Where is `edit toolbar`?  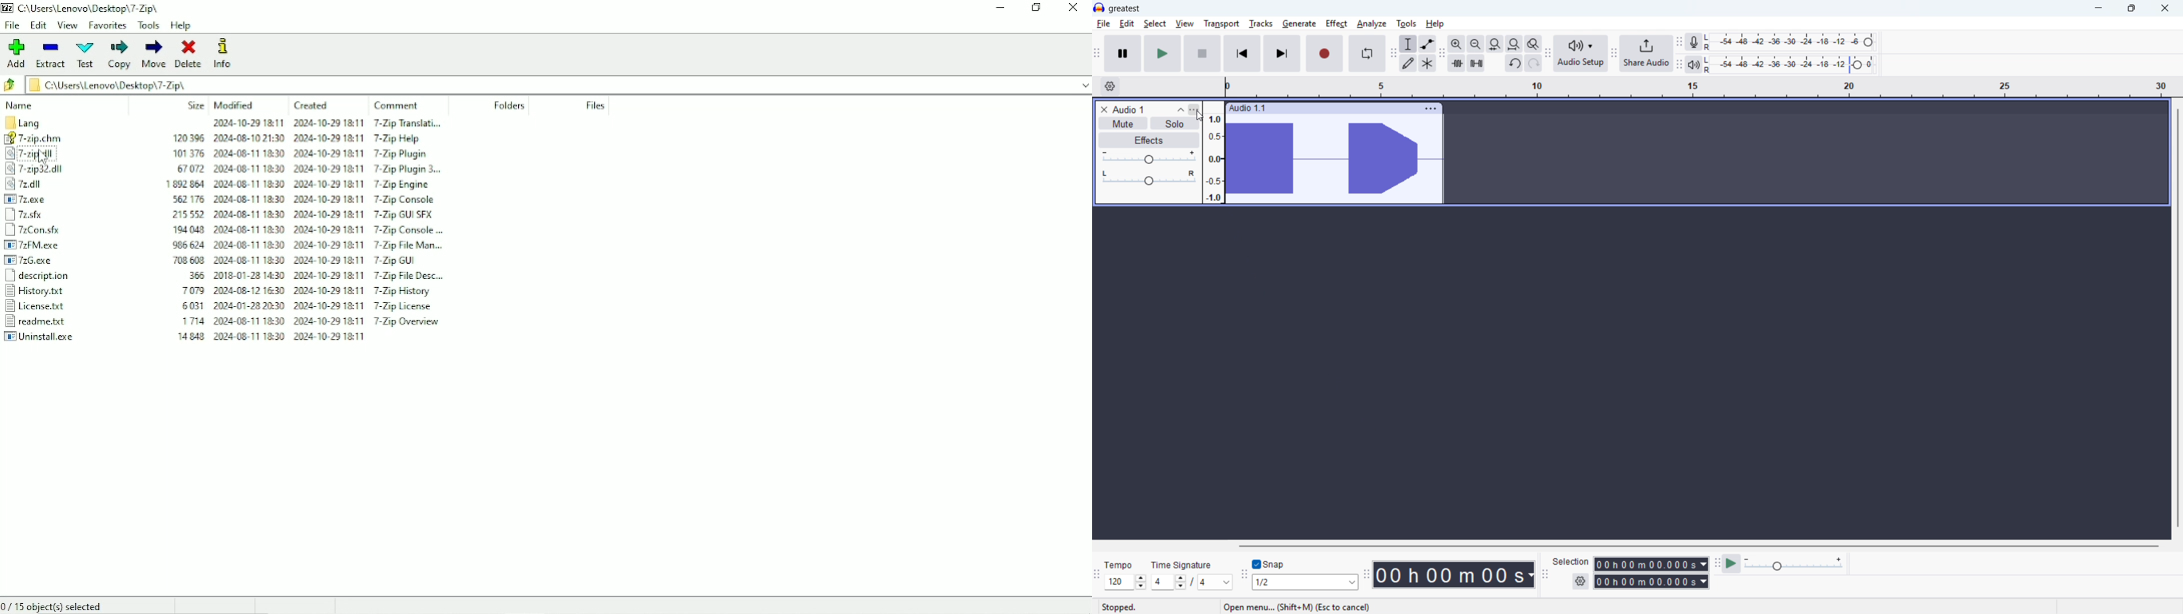 edit toolbar is located at coordinates (1442, 55).